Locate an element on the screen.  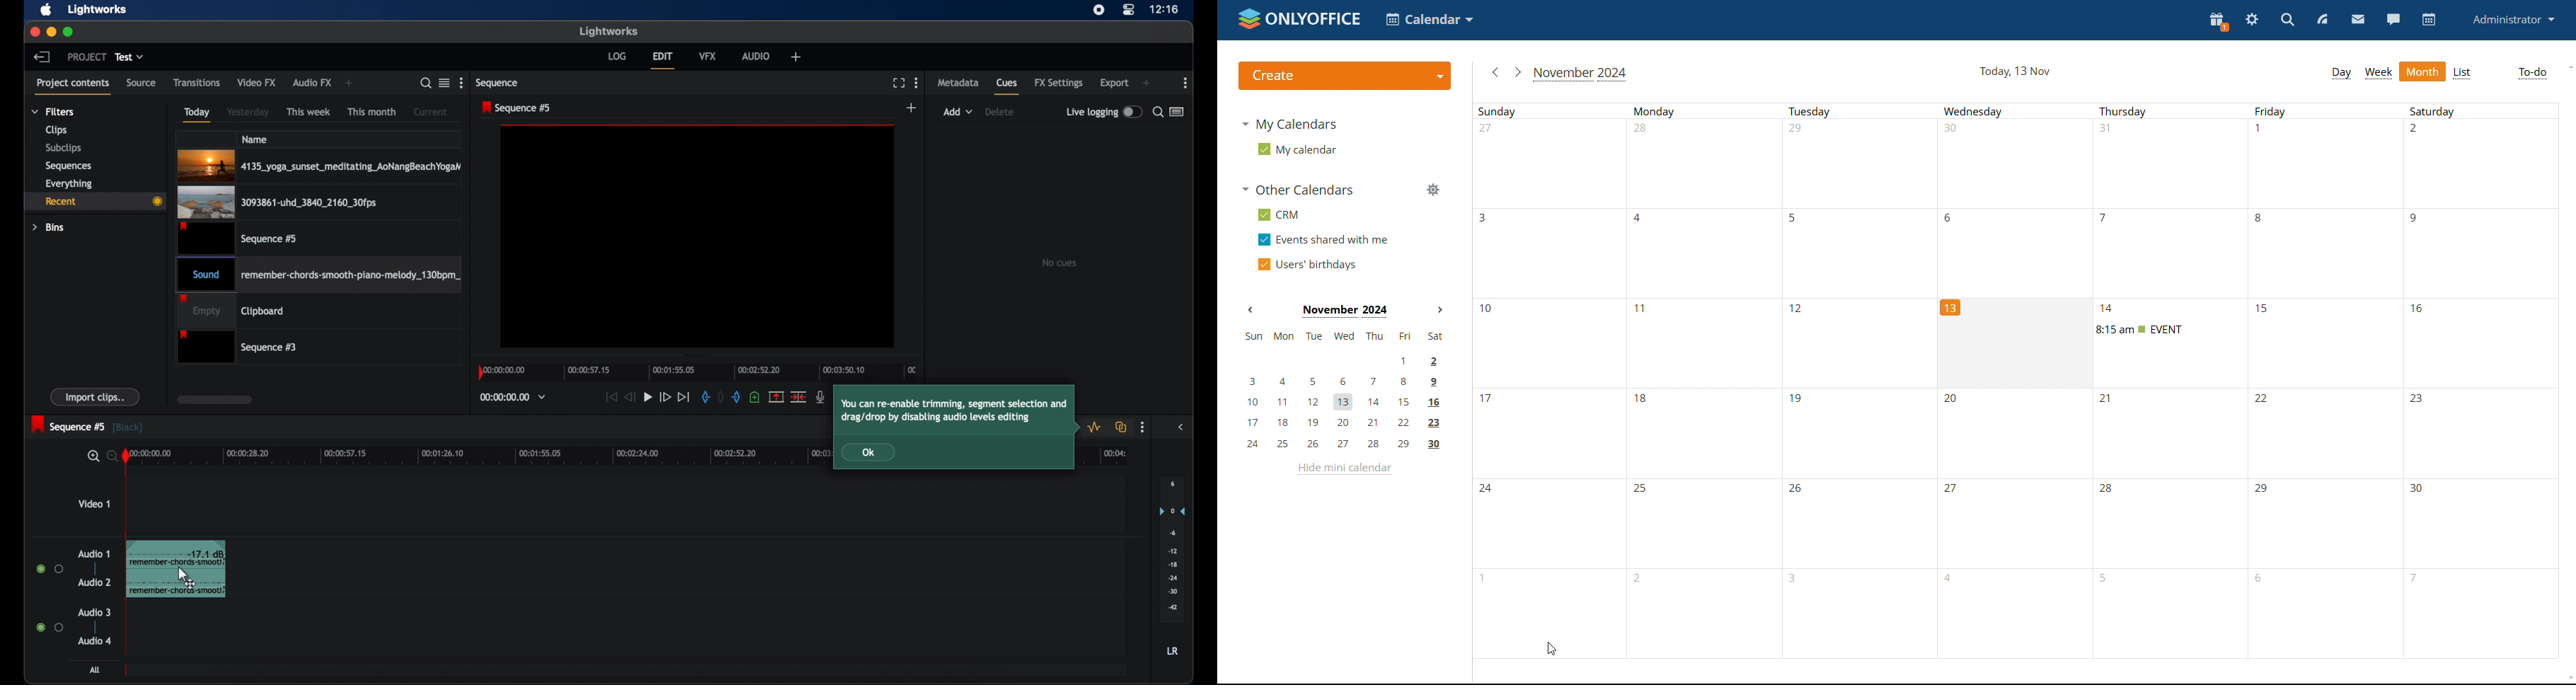
delete is located at coordinates (1000, 112).